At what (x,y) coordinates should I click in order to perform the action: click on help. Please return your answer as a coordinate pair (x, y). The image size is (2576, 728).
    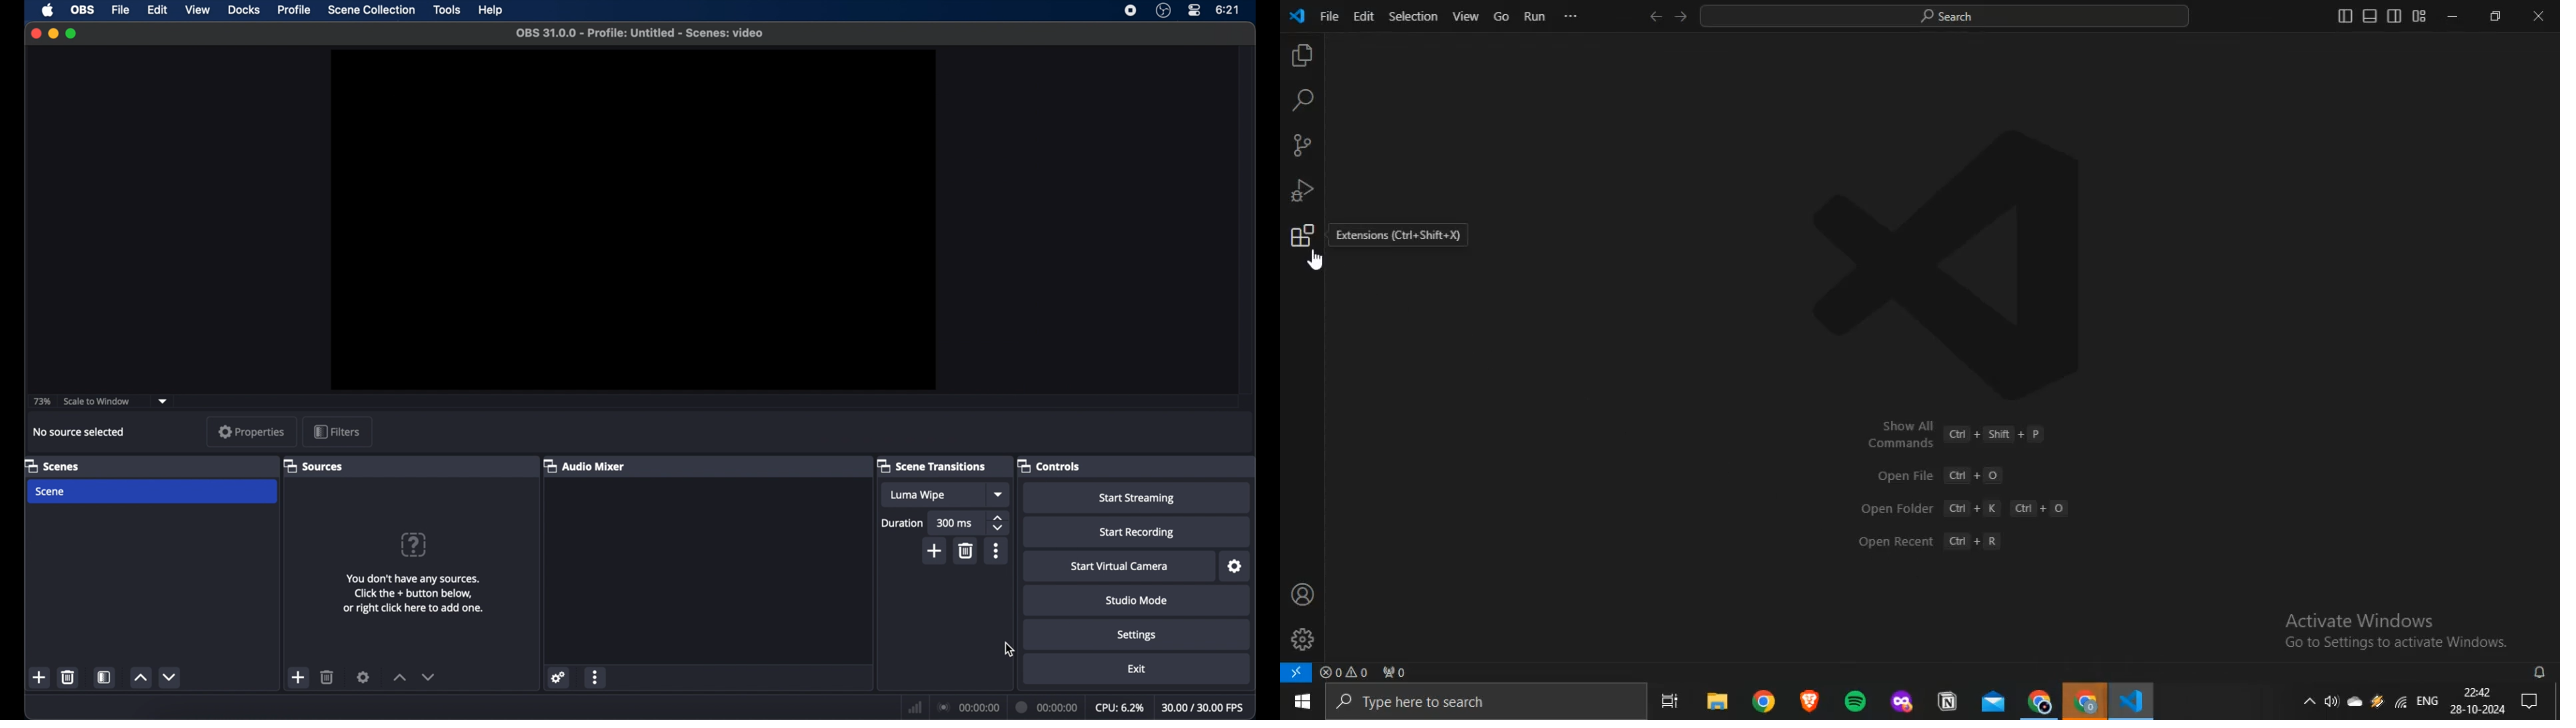
    Looking at the image, I should click on (491, 11).